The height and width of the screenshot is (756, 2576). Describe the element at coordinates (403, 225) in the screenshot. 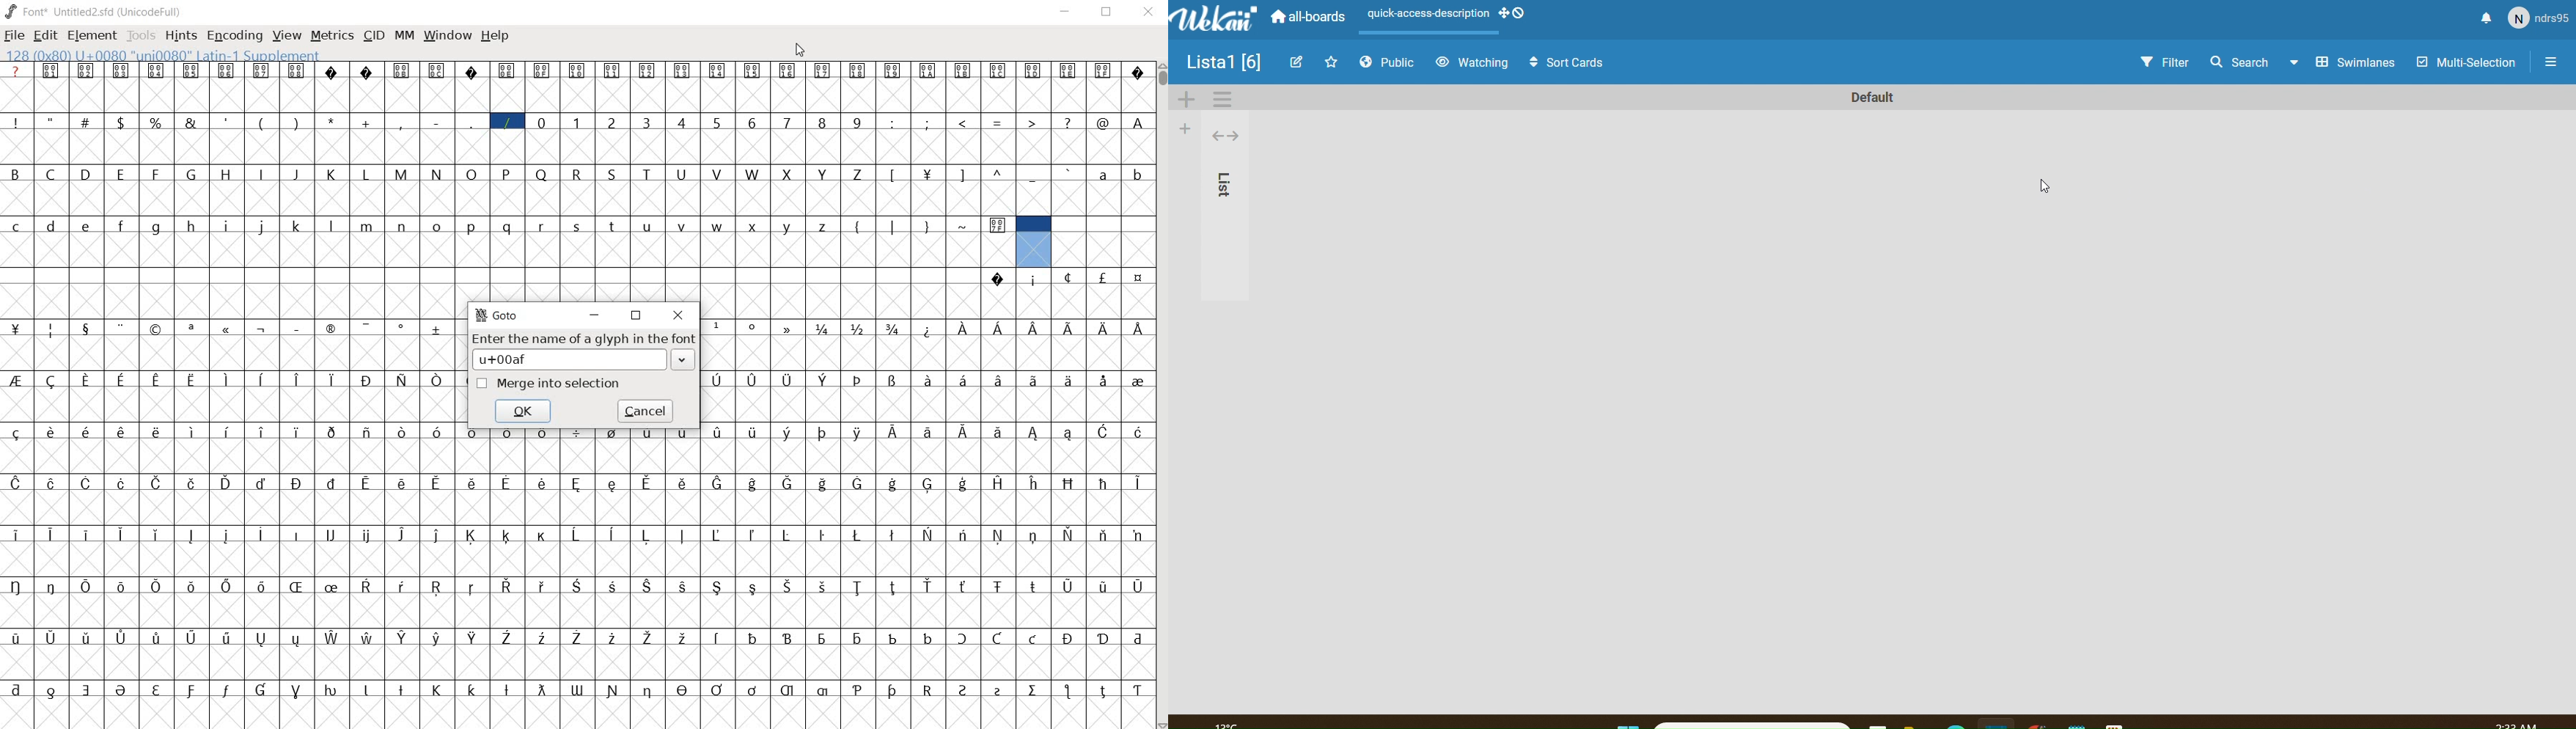

I see `n` at that location.